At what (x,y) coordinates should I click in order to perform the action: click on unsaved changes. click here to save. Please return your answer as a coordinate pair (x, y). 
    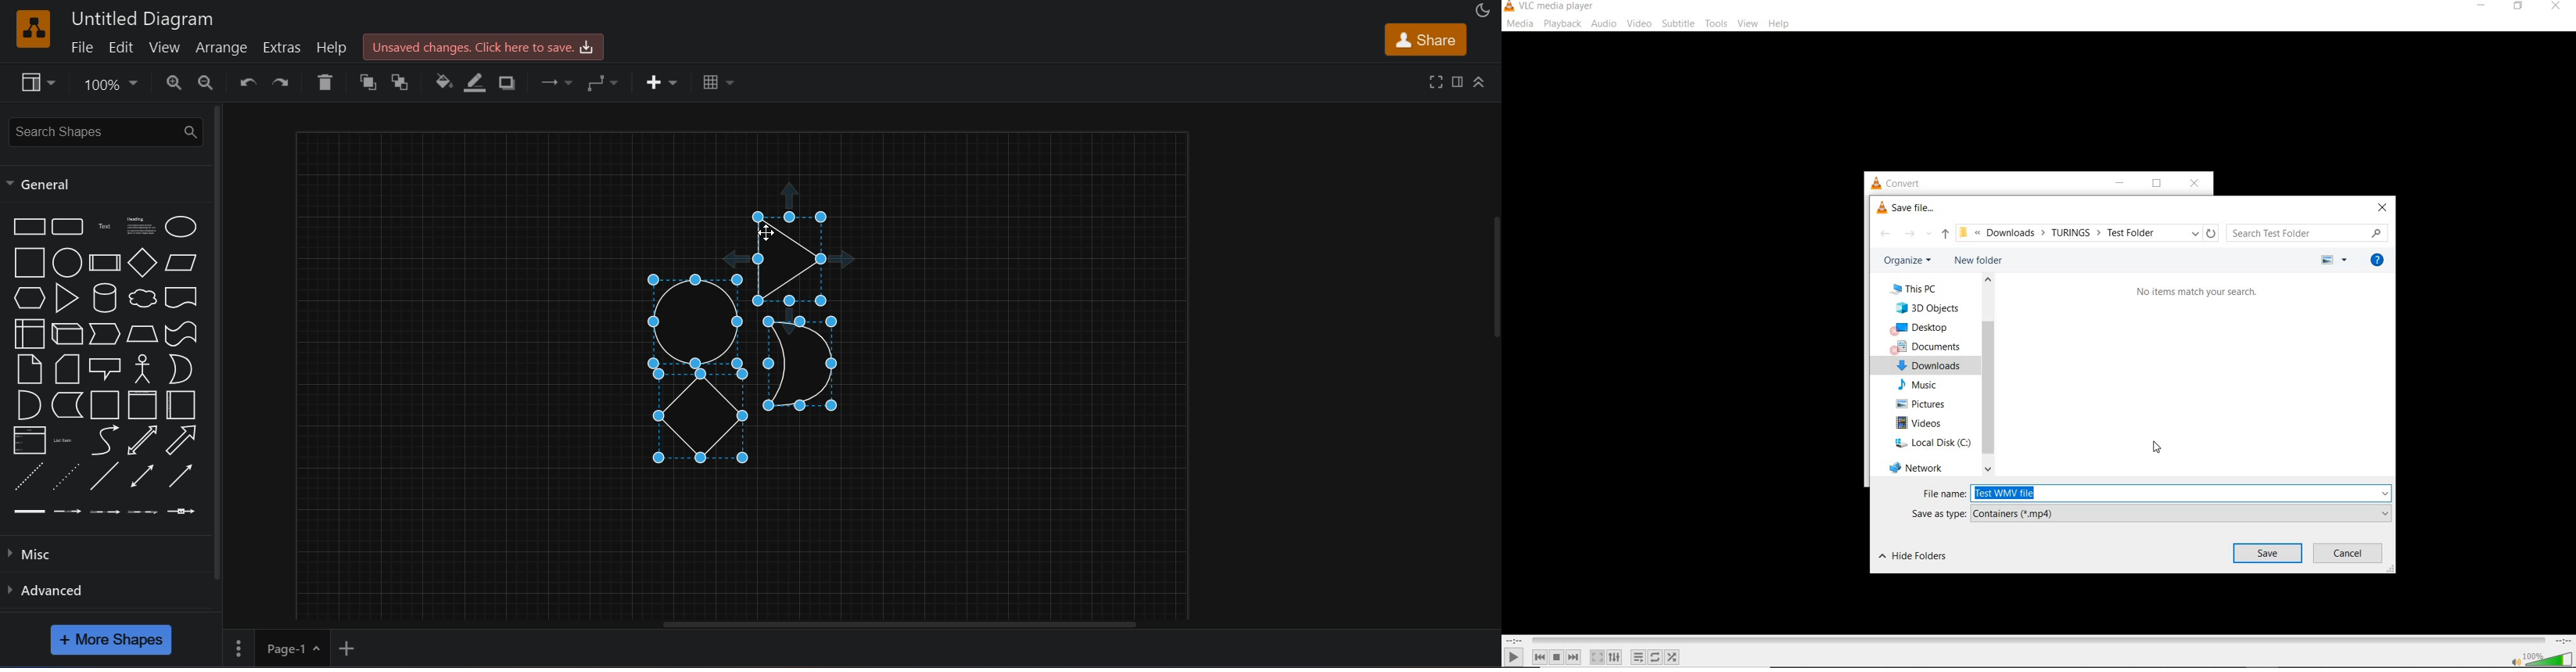
    Looking at the image, I should click on (481, 46).